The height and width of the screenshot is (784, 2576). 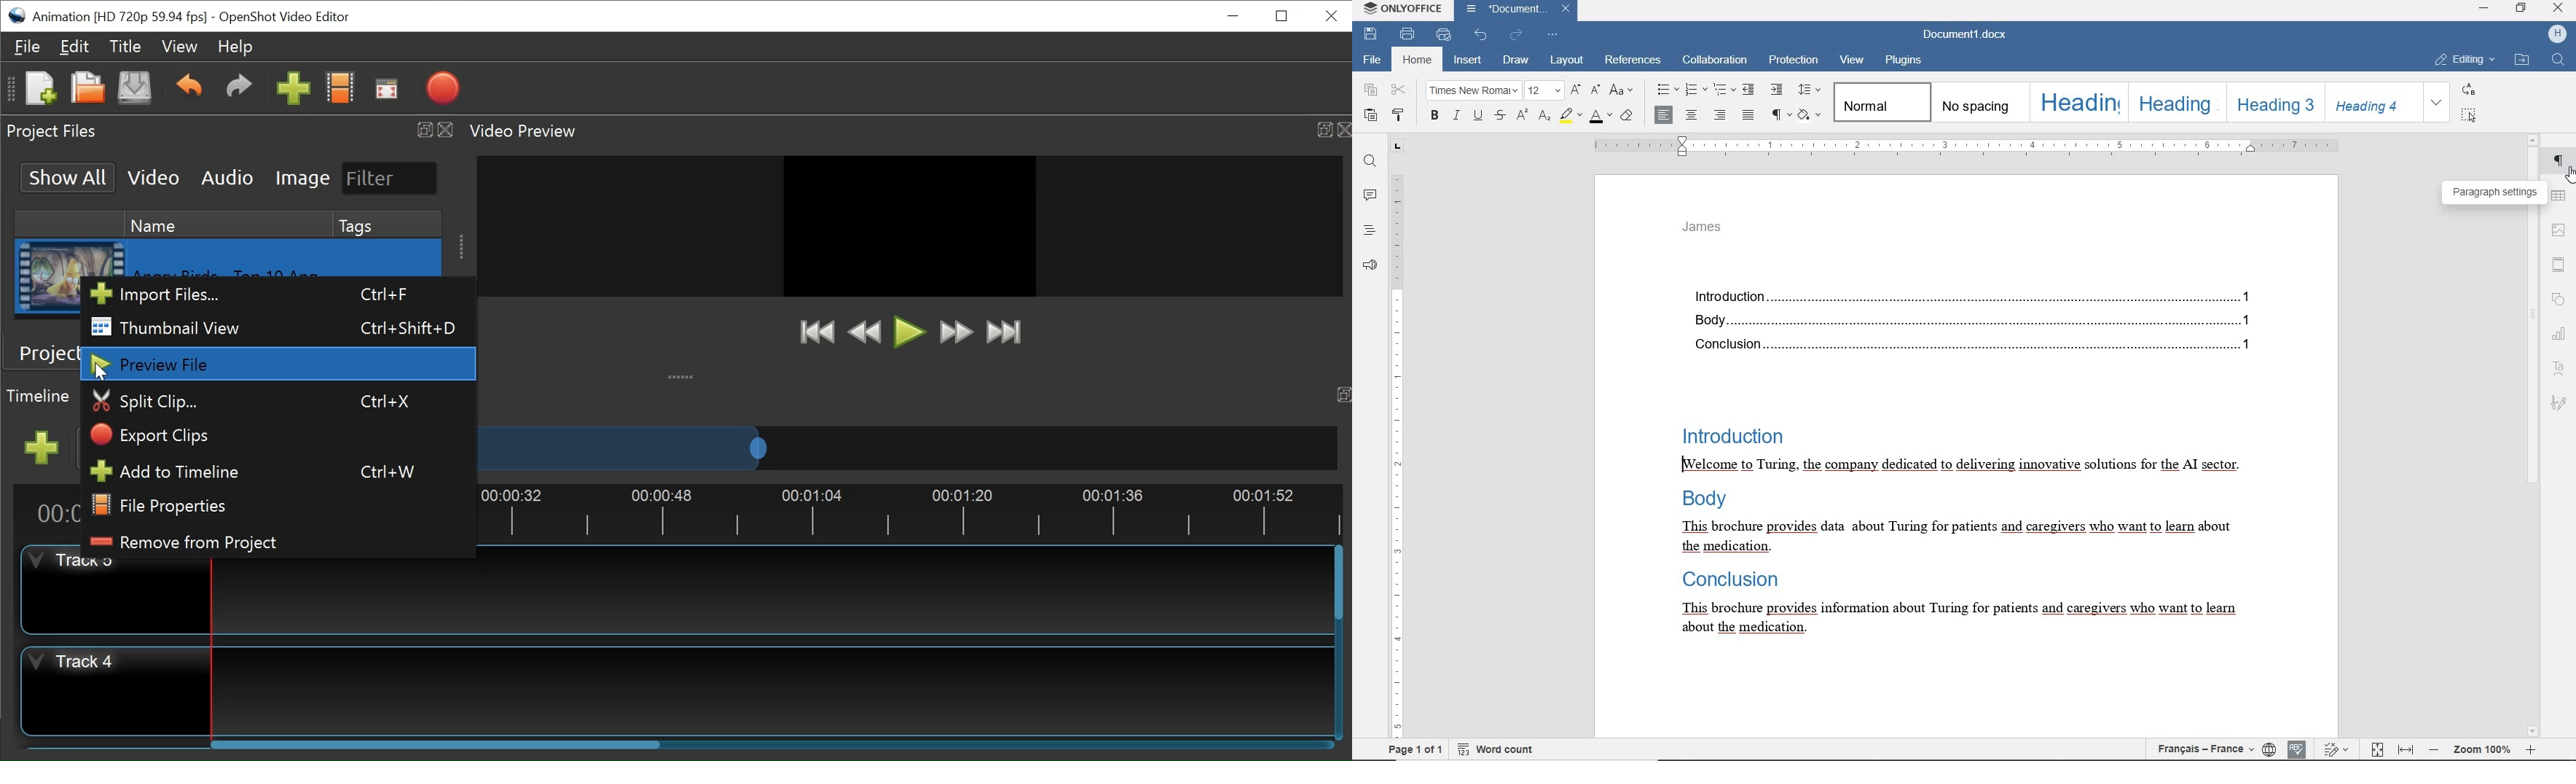 I want to click on editing, so click(x=2465, y=60).